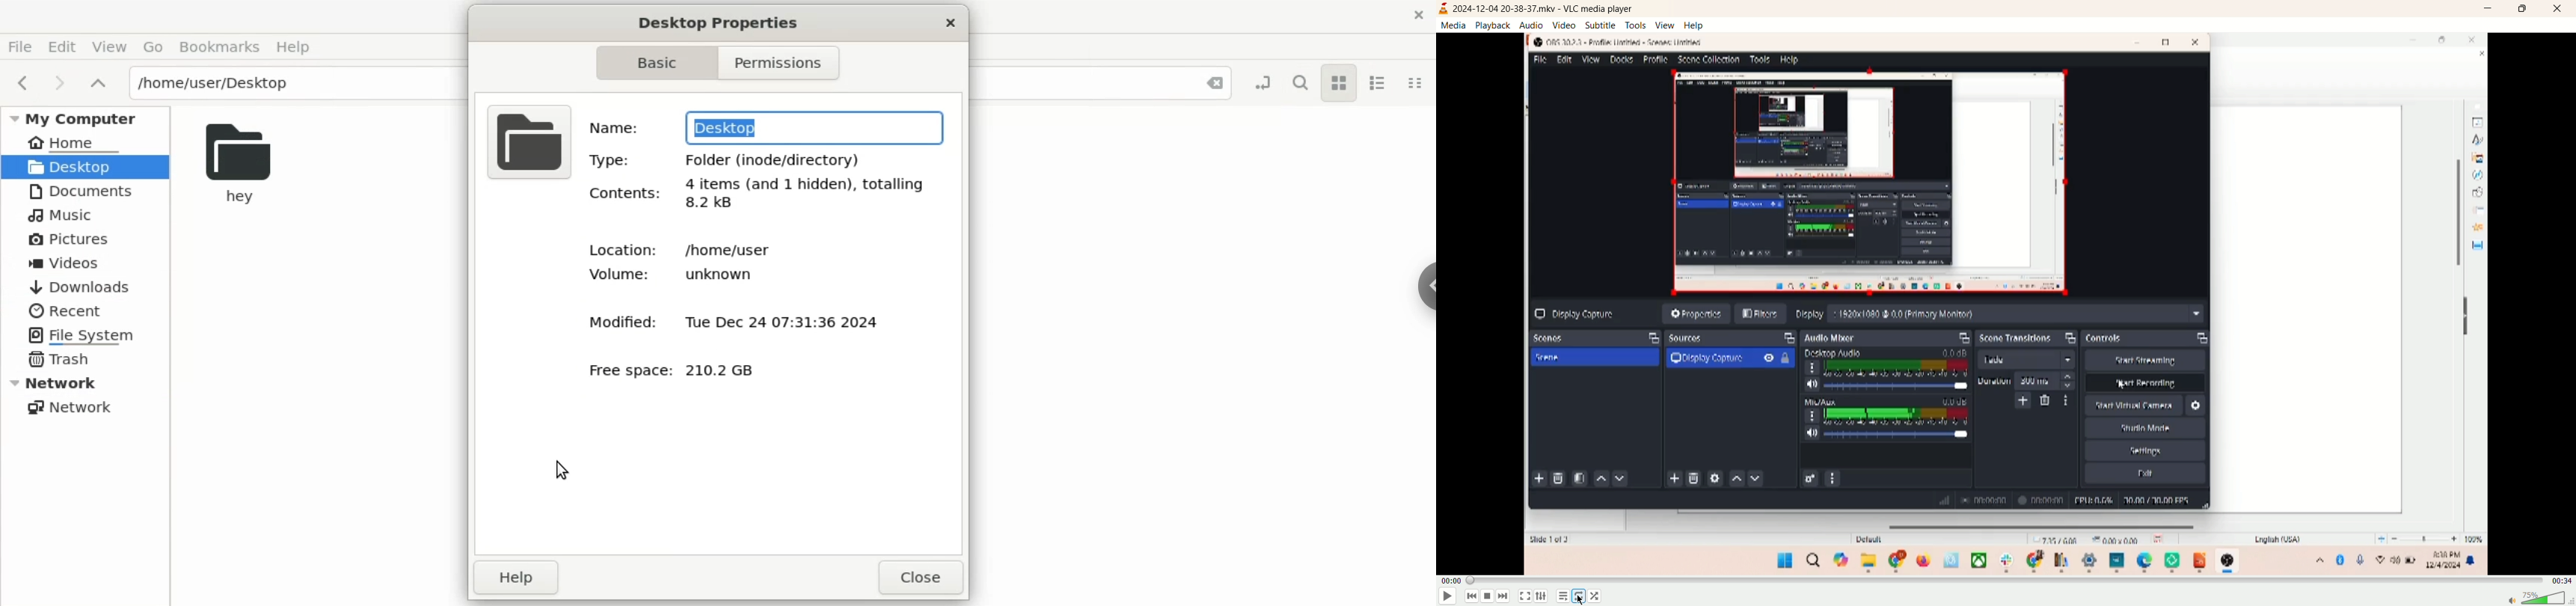  I want to click on progress bar, so click(2005, 582).